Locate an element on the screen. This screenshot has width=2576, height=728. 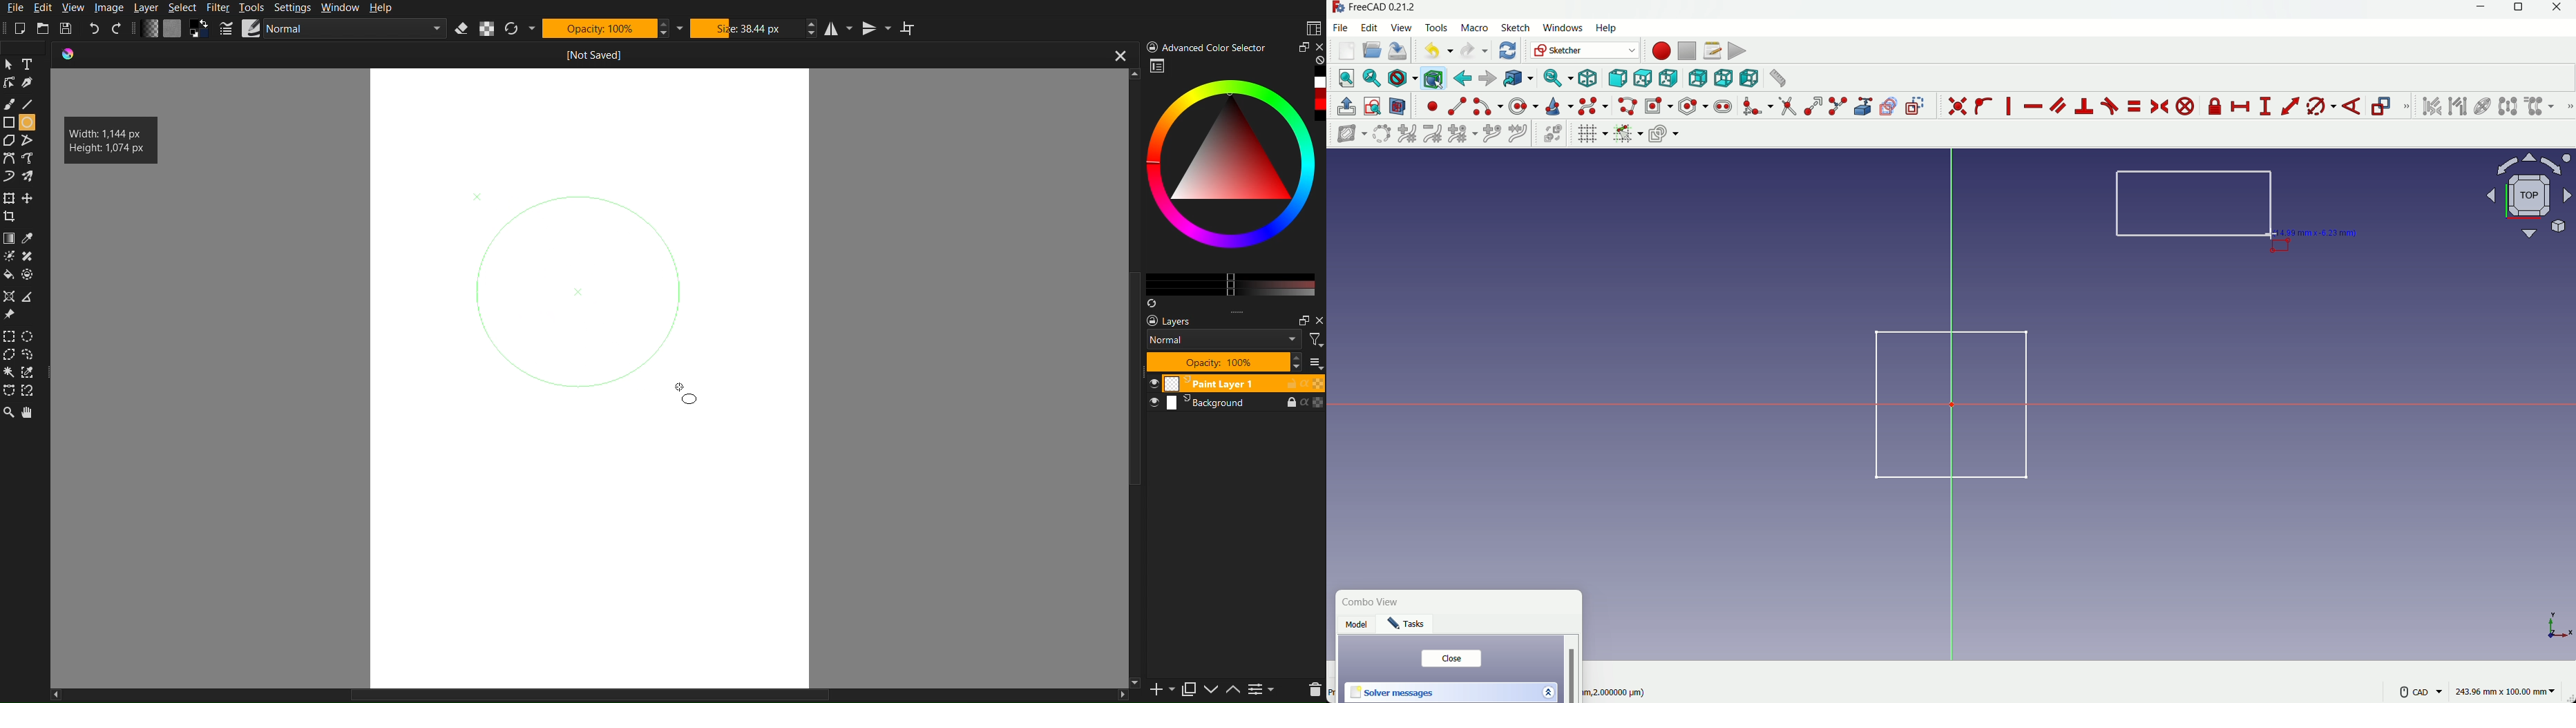
Pin is located at coordinates (12, 314).